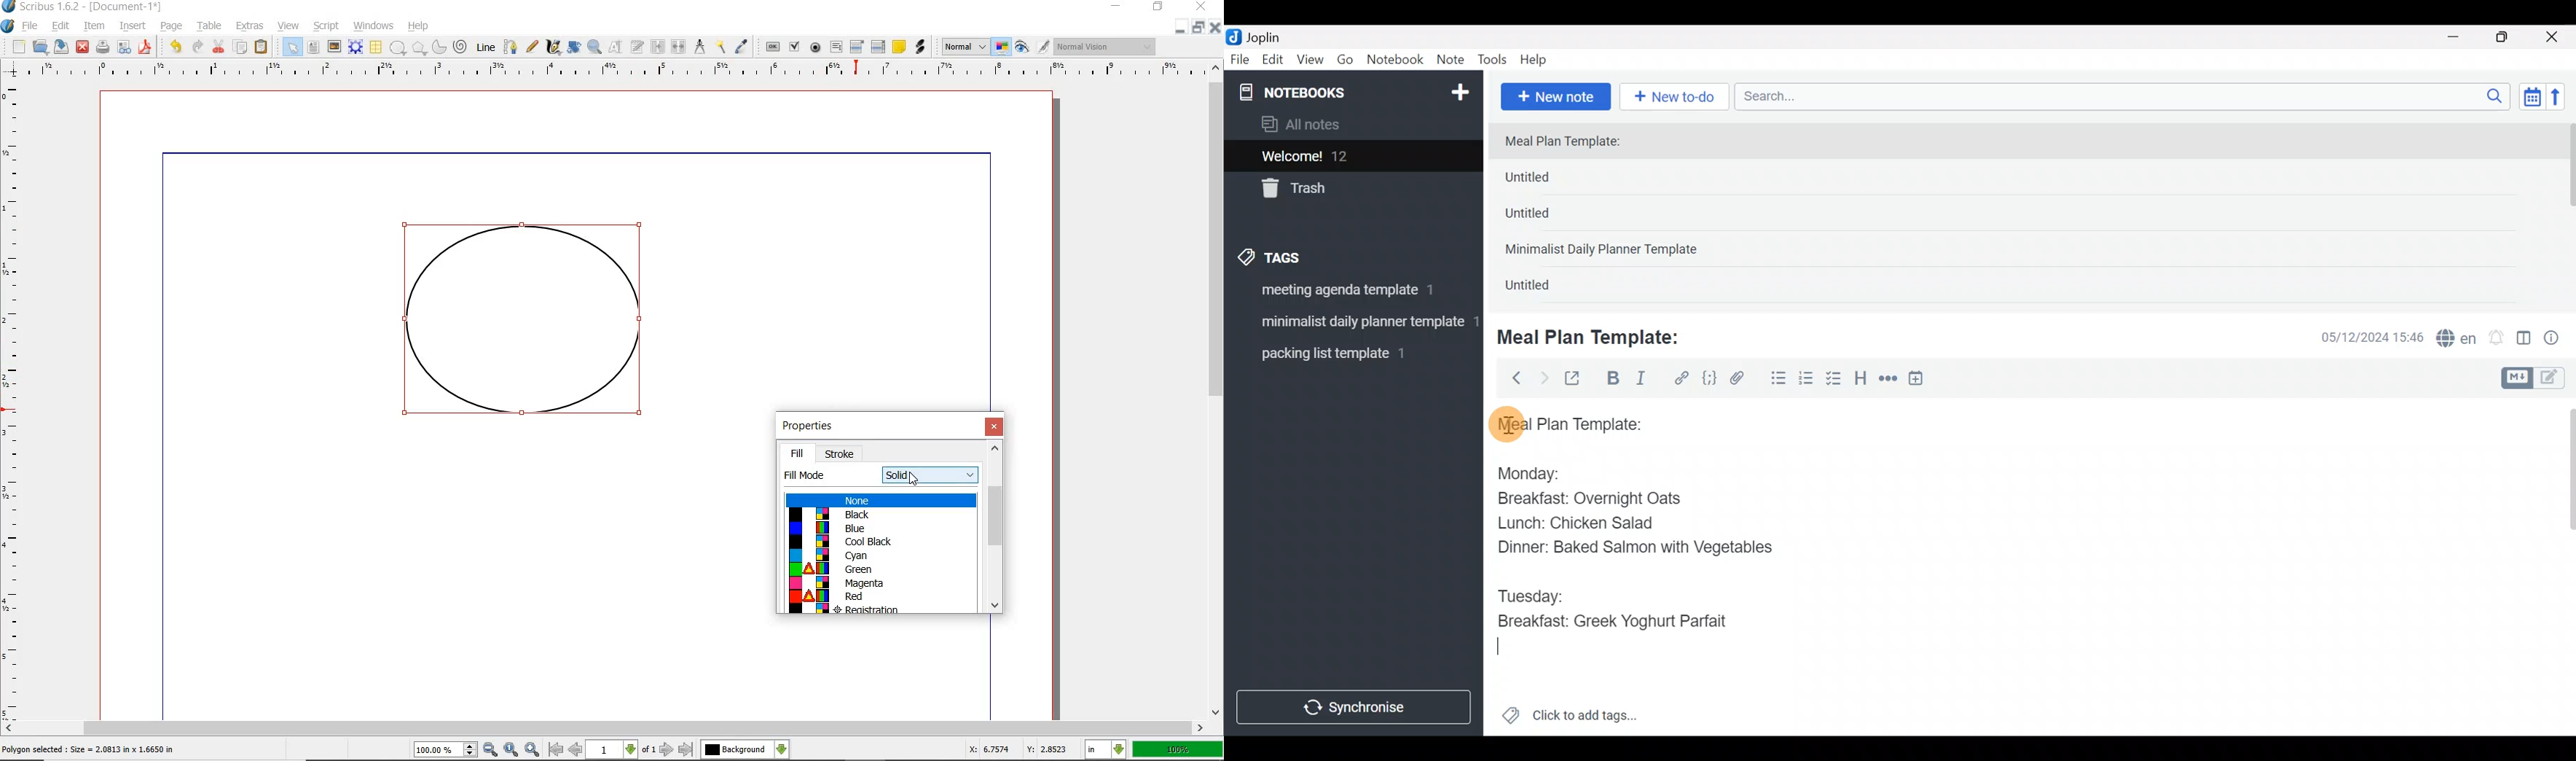  Describe the element at coordinates (965, 47) in the screenshot. I see `SELECT THE IMAGE PREVIEW QUALITY` at that location.